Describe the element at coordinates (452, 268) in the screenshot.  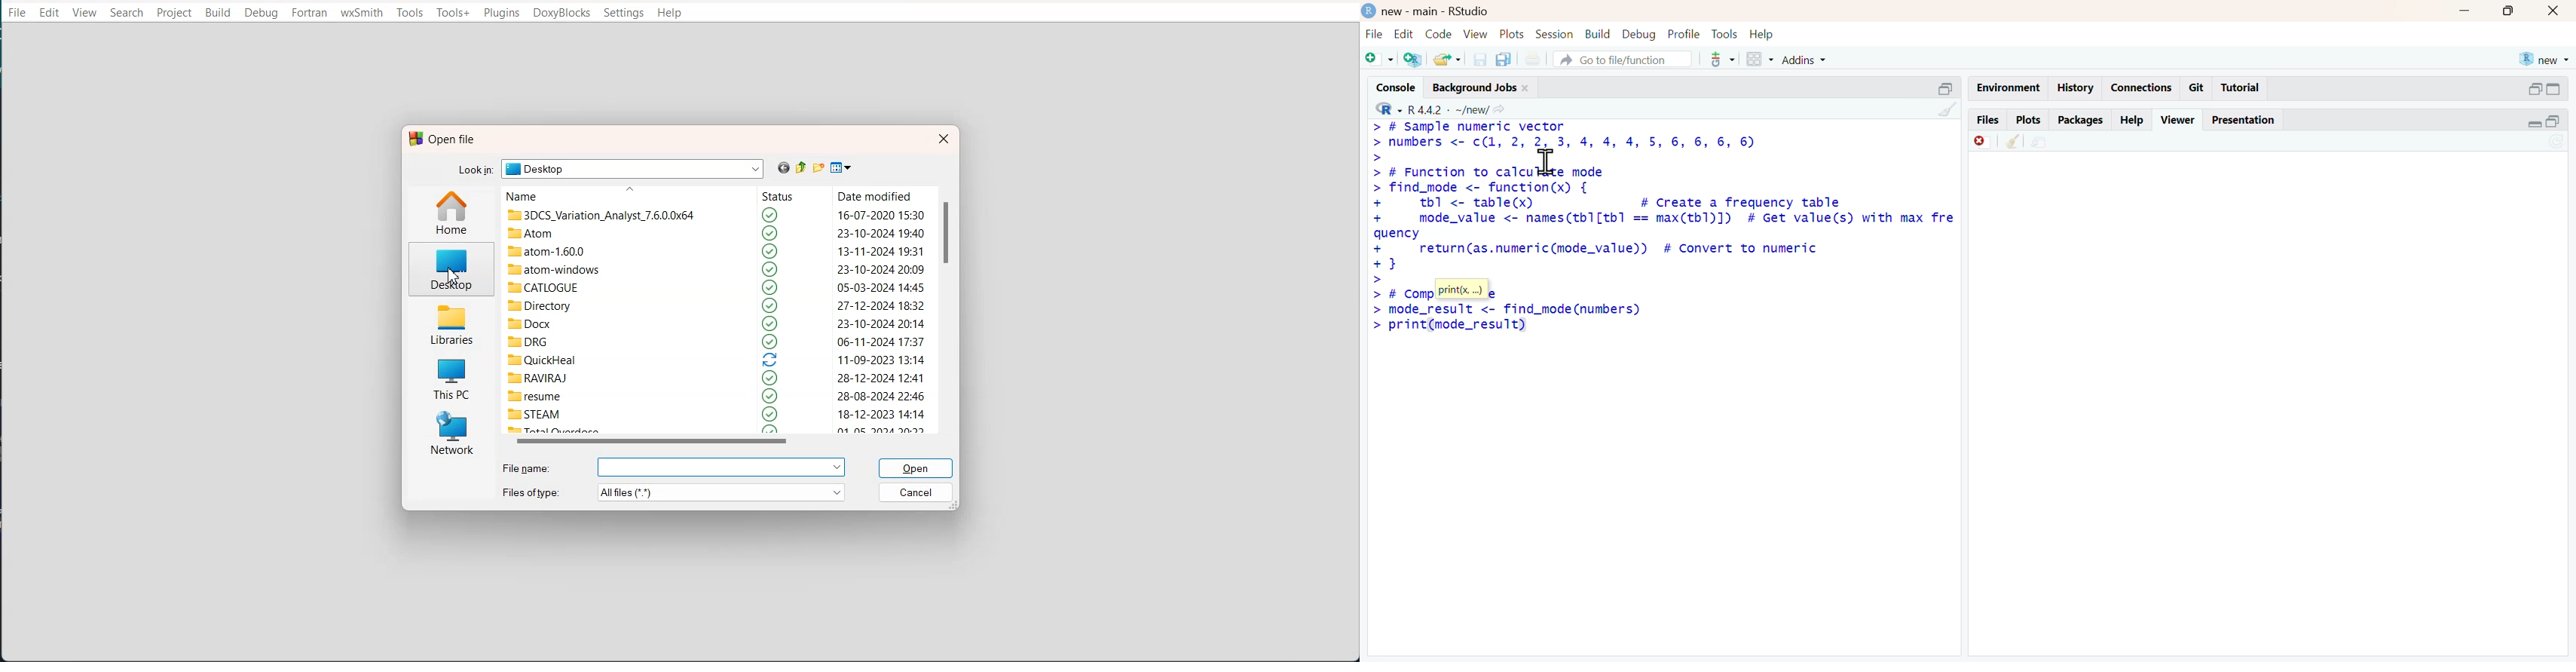
I see `Desktop` at that location.